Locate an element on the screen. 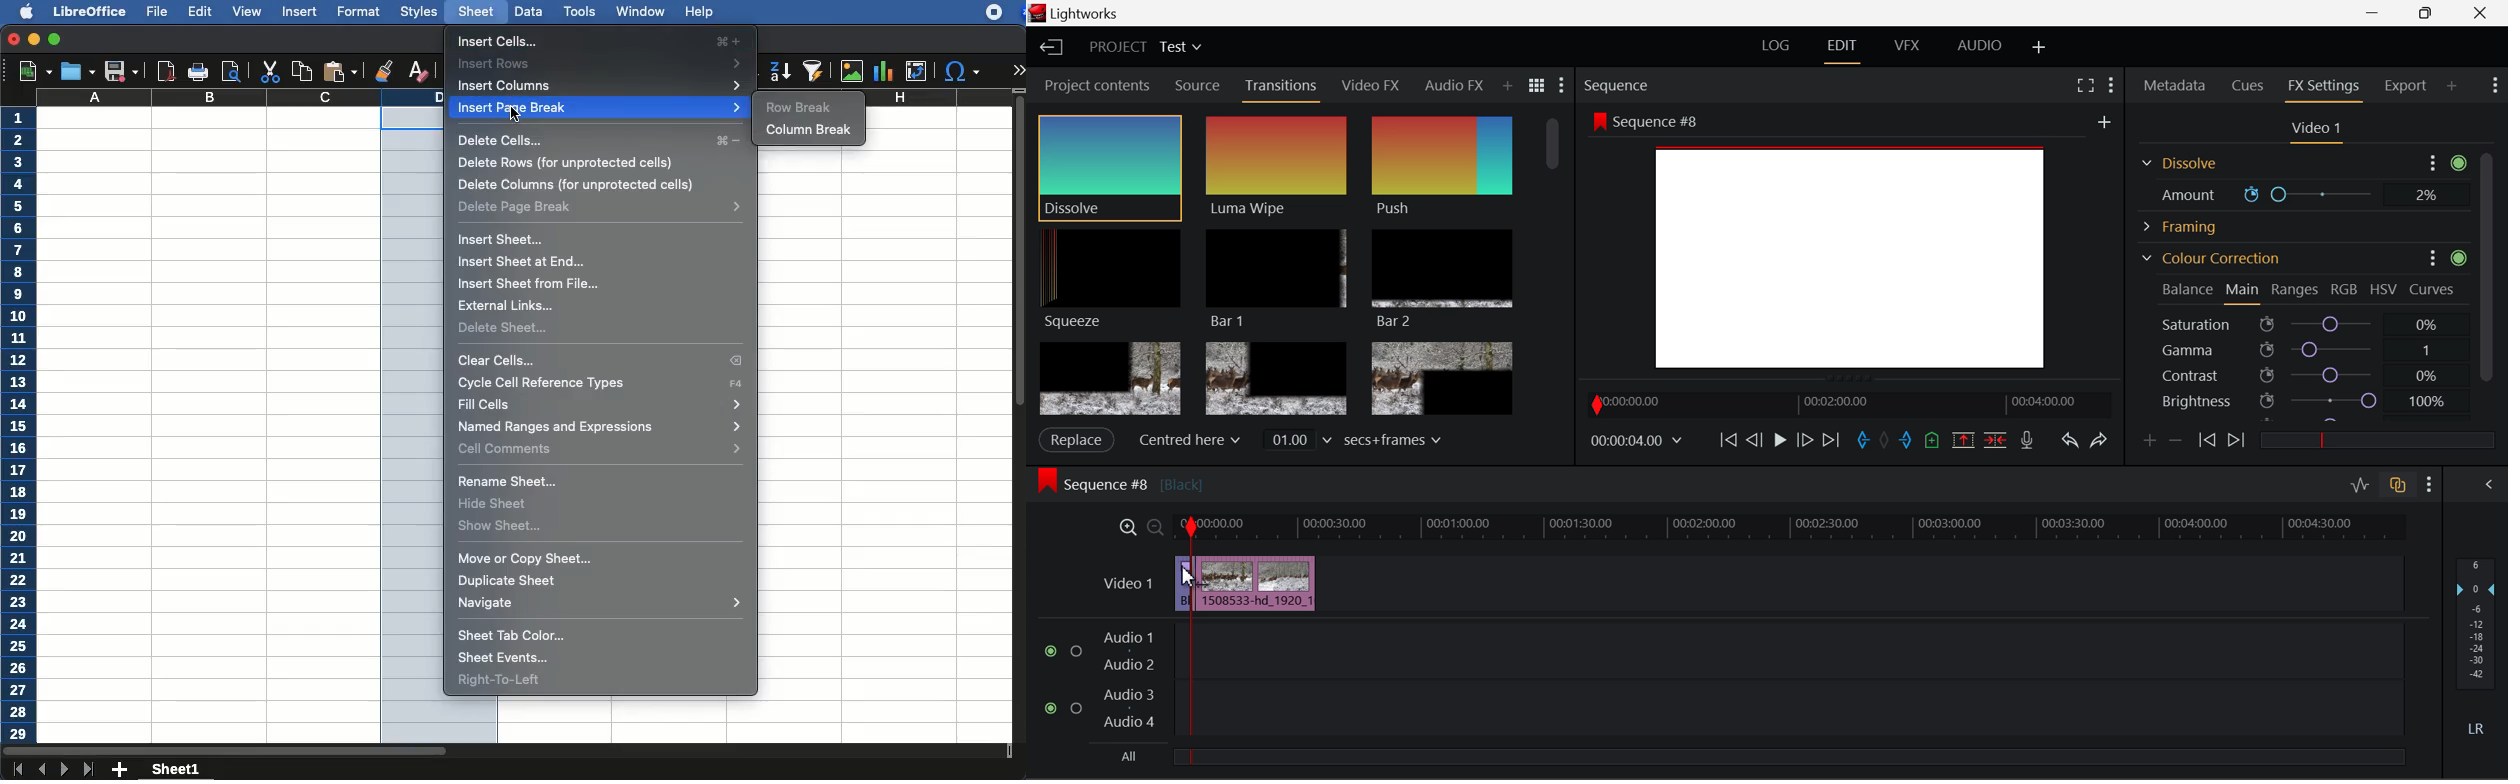 The image size is (2520, 784). All is located at coordinates (1126, 758).